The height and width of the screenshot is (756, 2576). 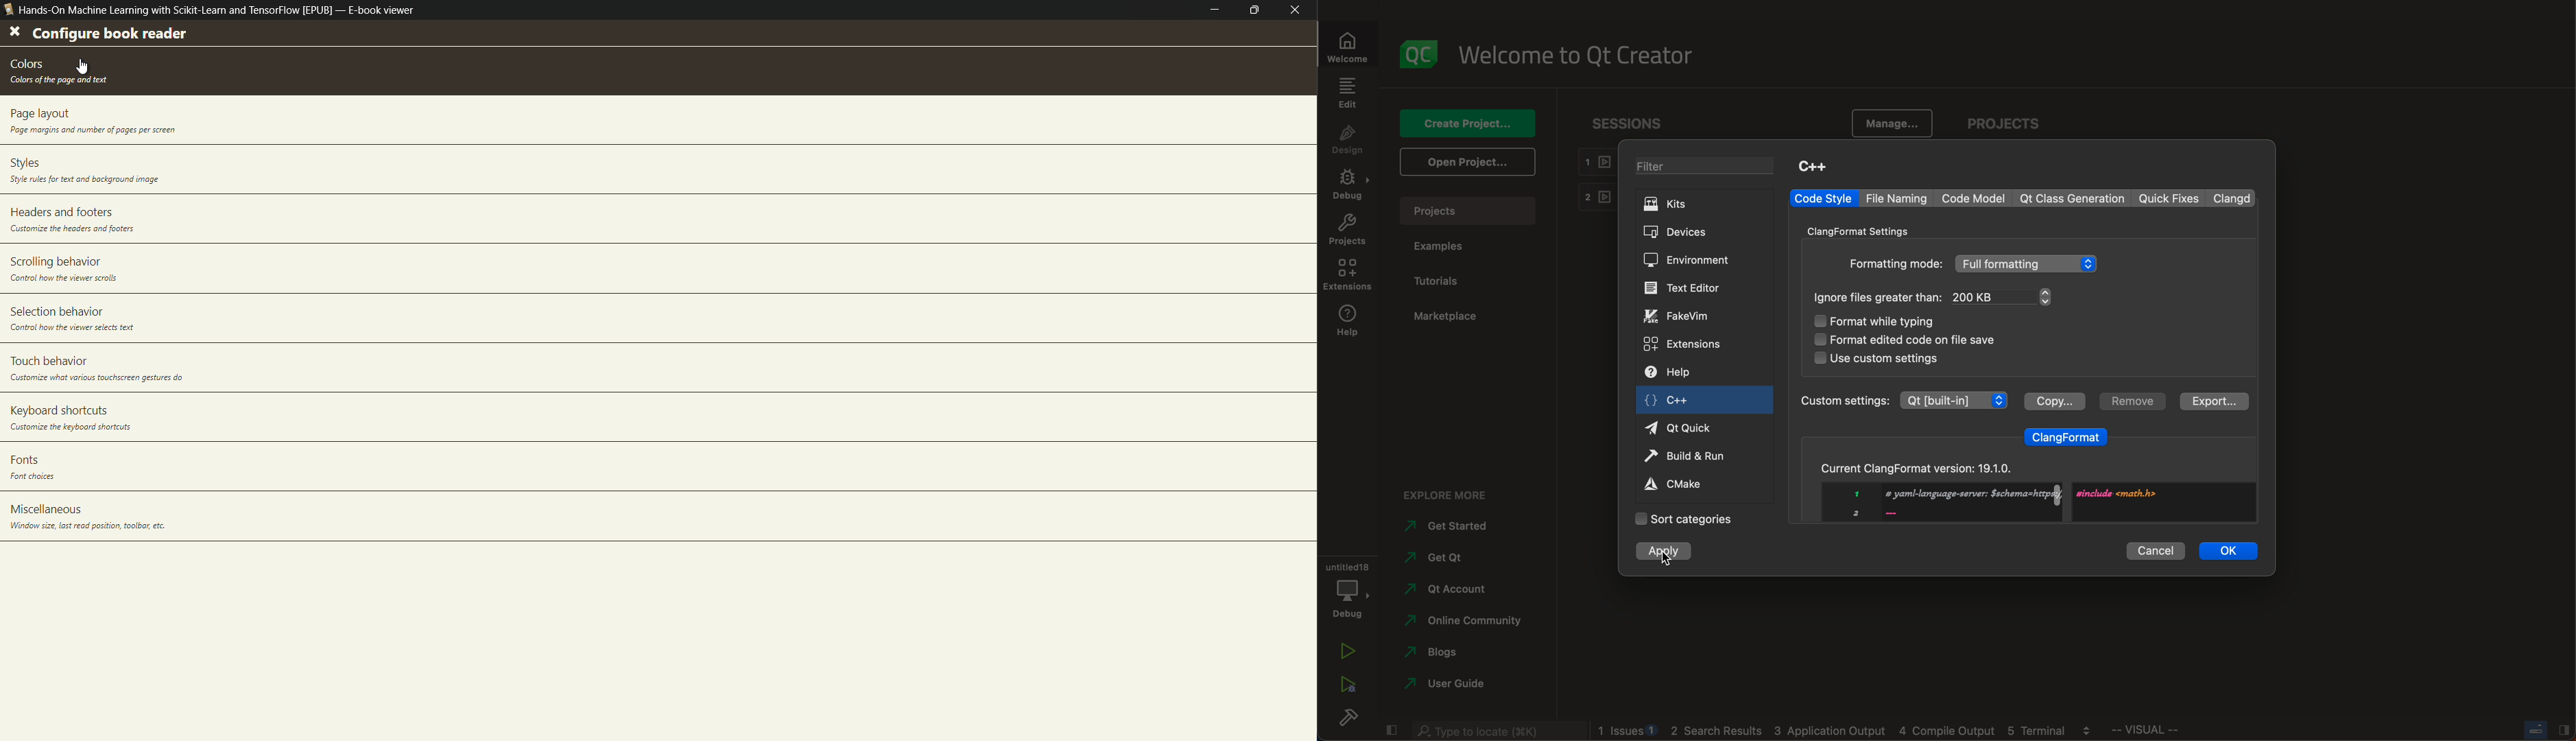 What do you see at coordinates (1497, 729) in the screenshot?
I see `search bar` at bounding box center [1497, 729].